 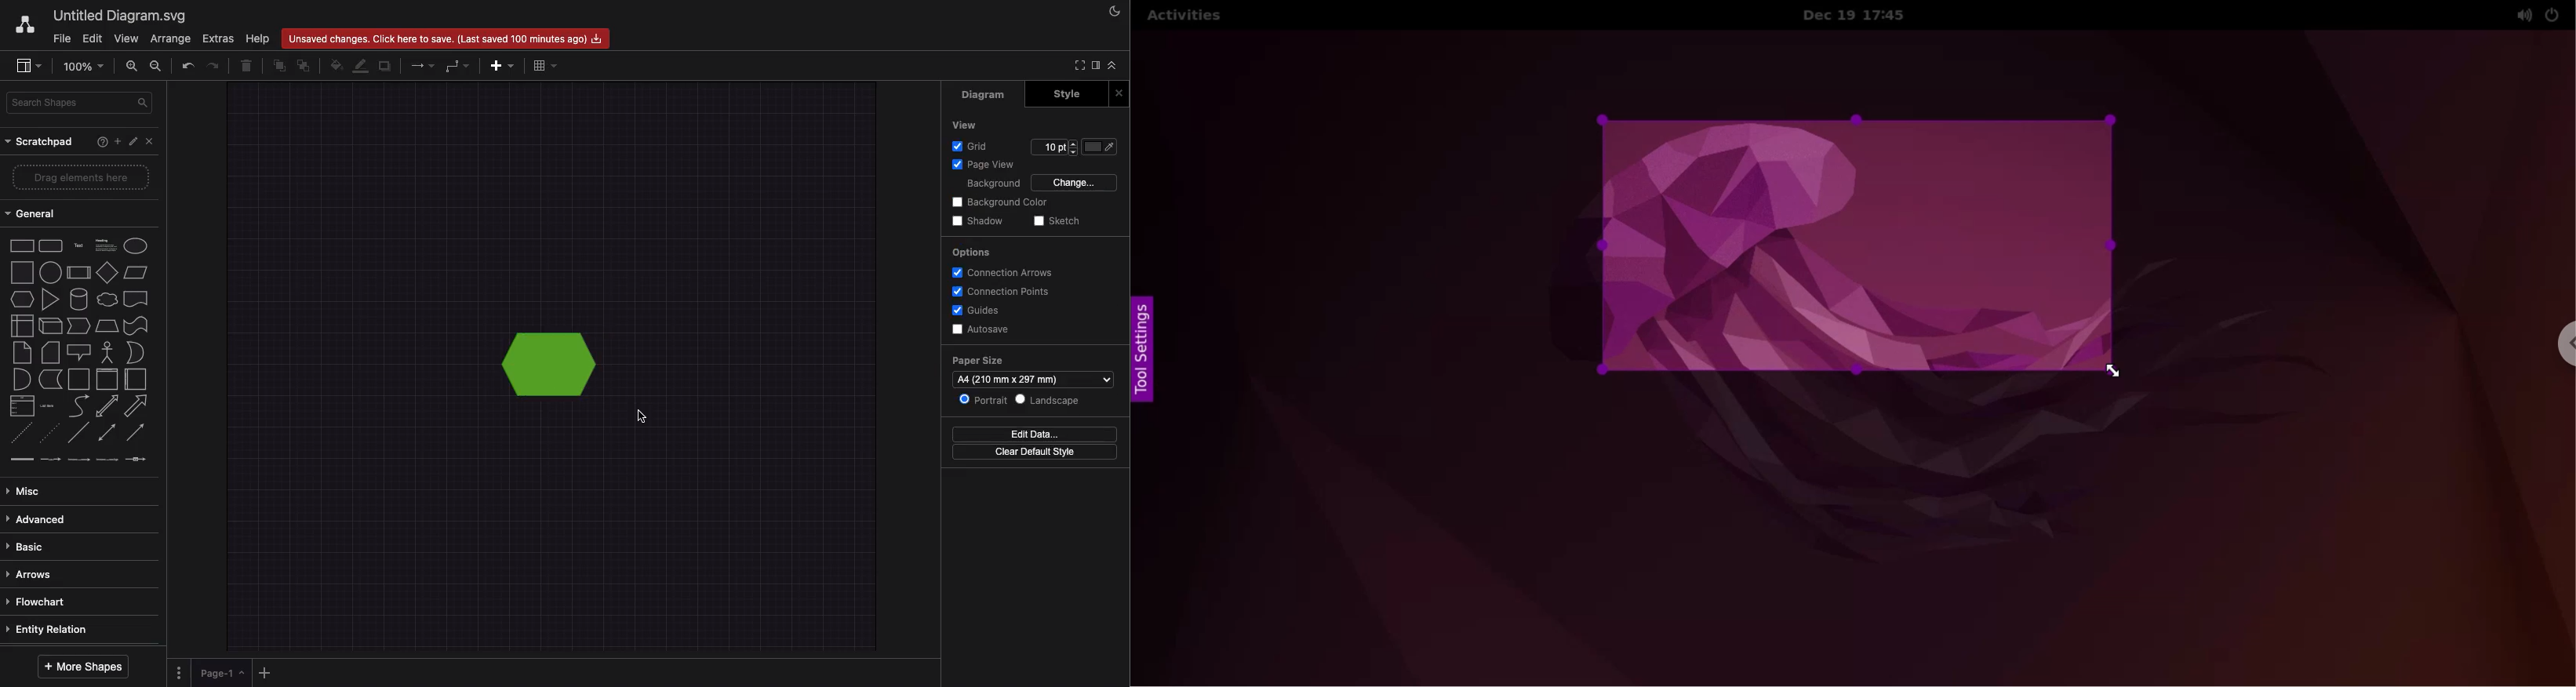 I want to click on File, so click(x=62, y=40).